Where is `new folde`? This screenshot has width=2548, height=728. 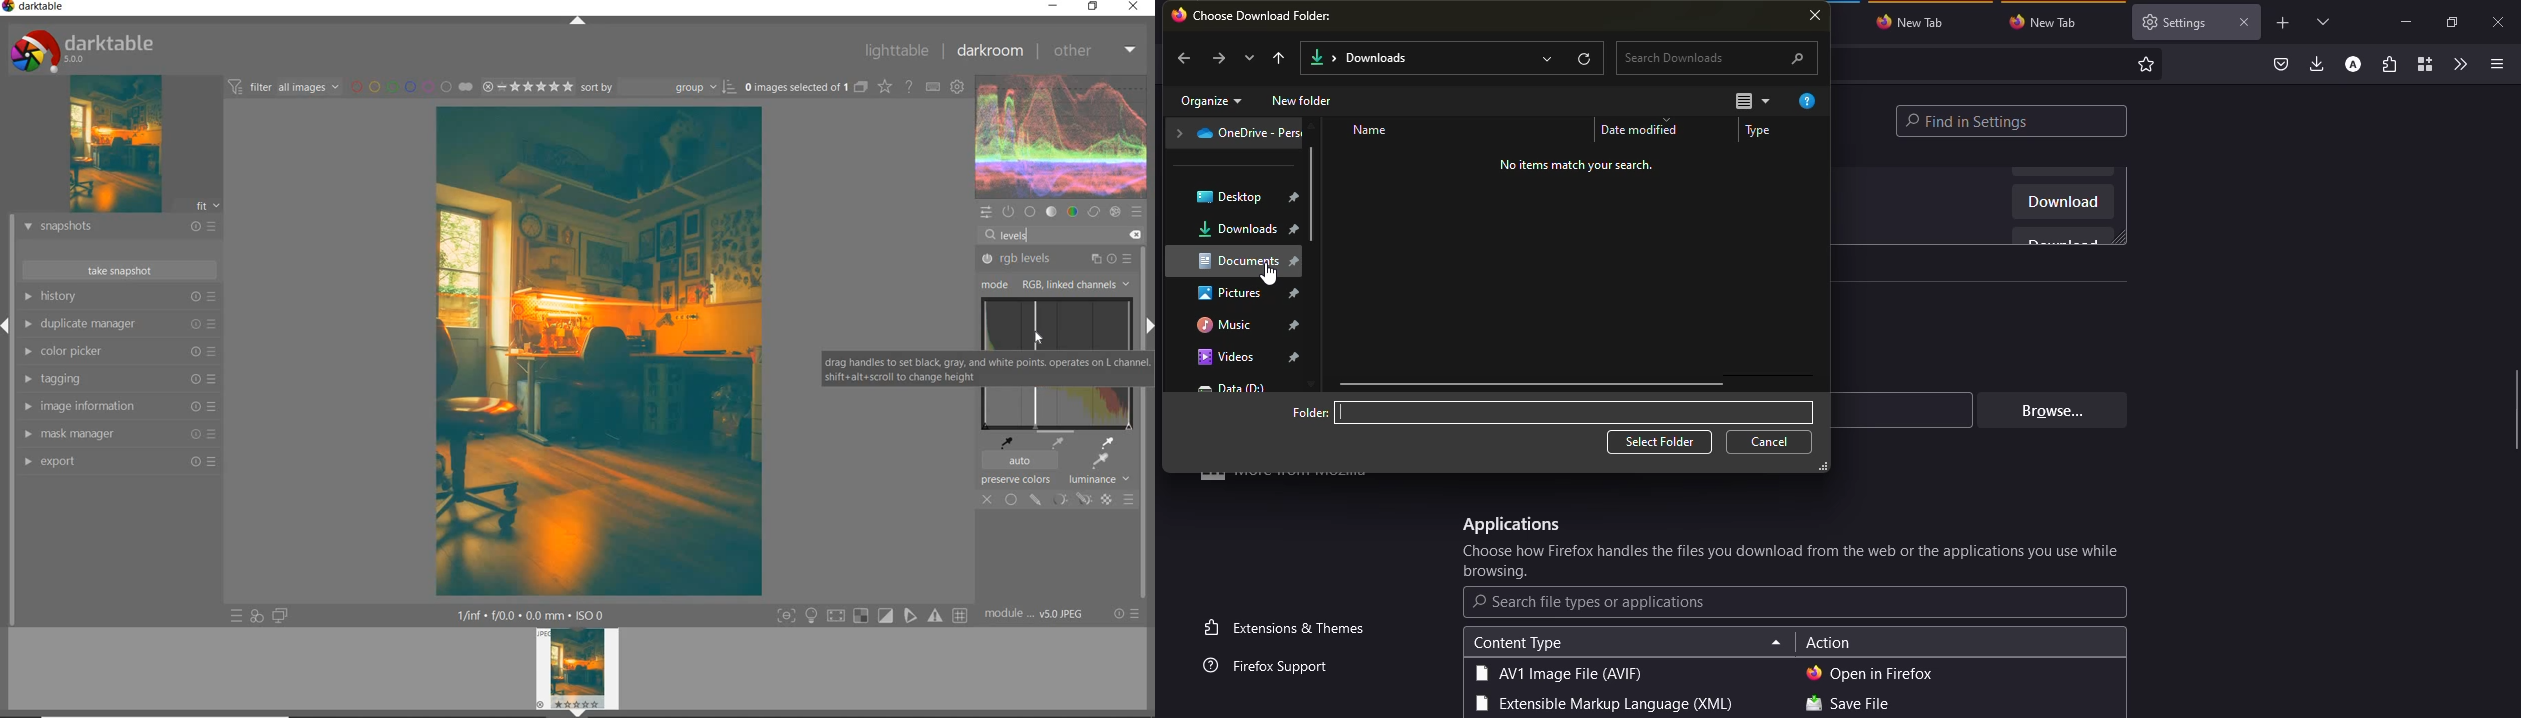 new folde is located at coordinates (1304, 101).